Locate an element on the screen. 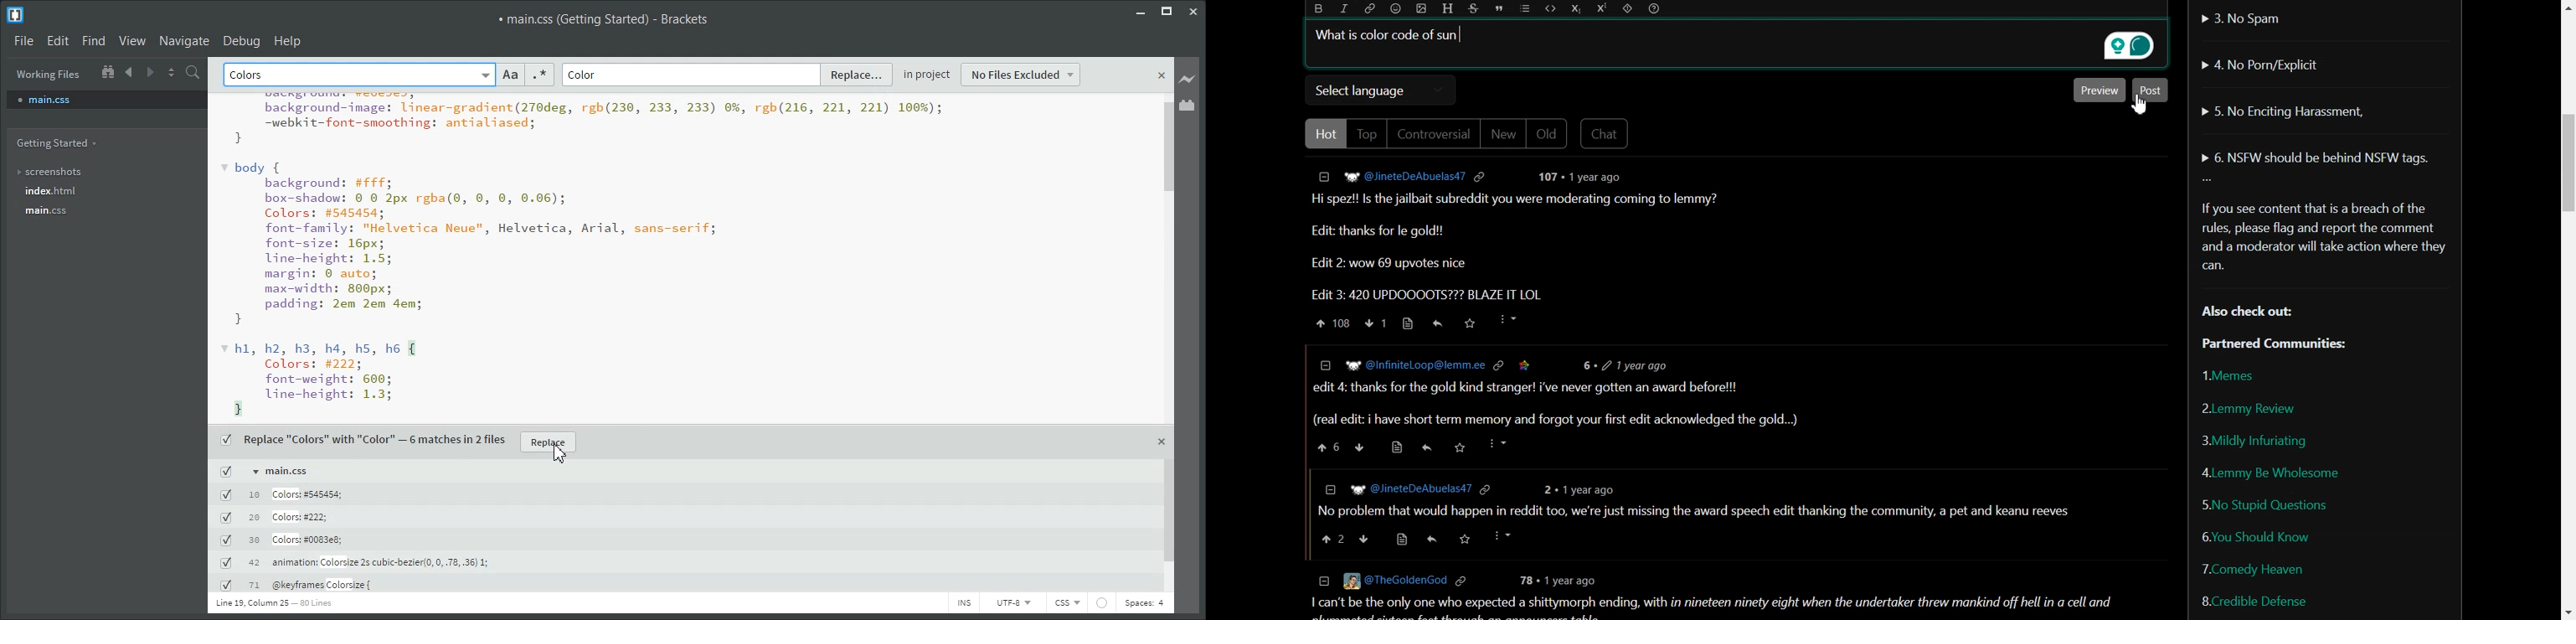  Top is located at coordinates (1366, 134).